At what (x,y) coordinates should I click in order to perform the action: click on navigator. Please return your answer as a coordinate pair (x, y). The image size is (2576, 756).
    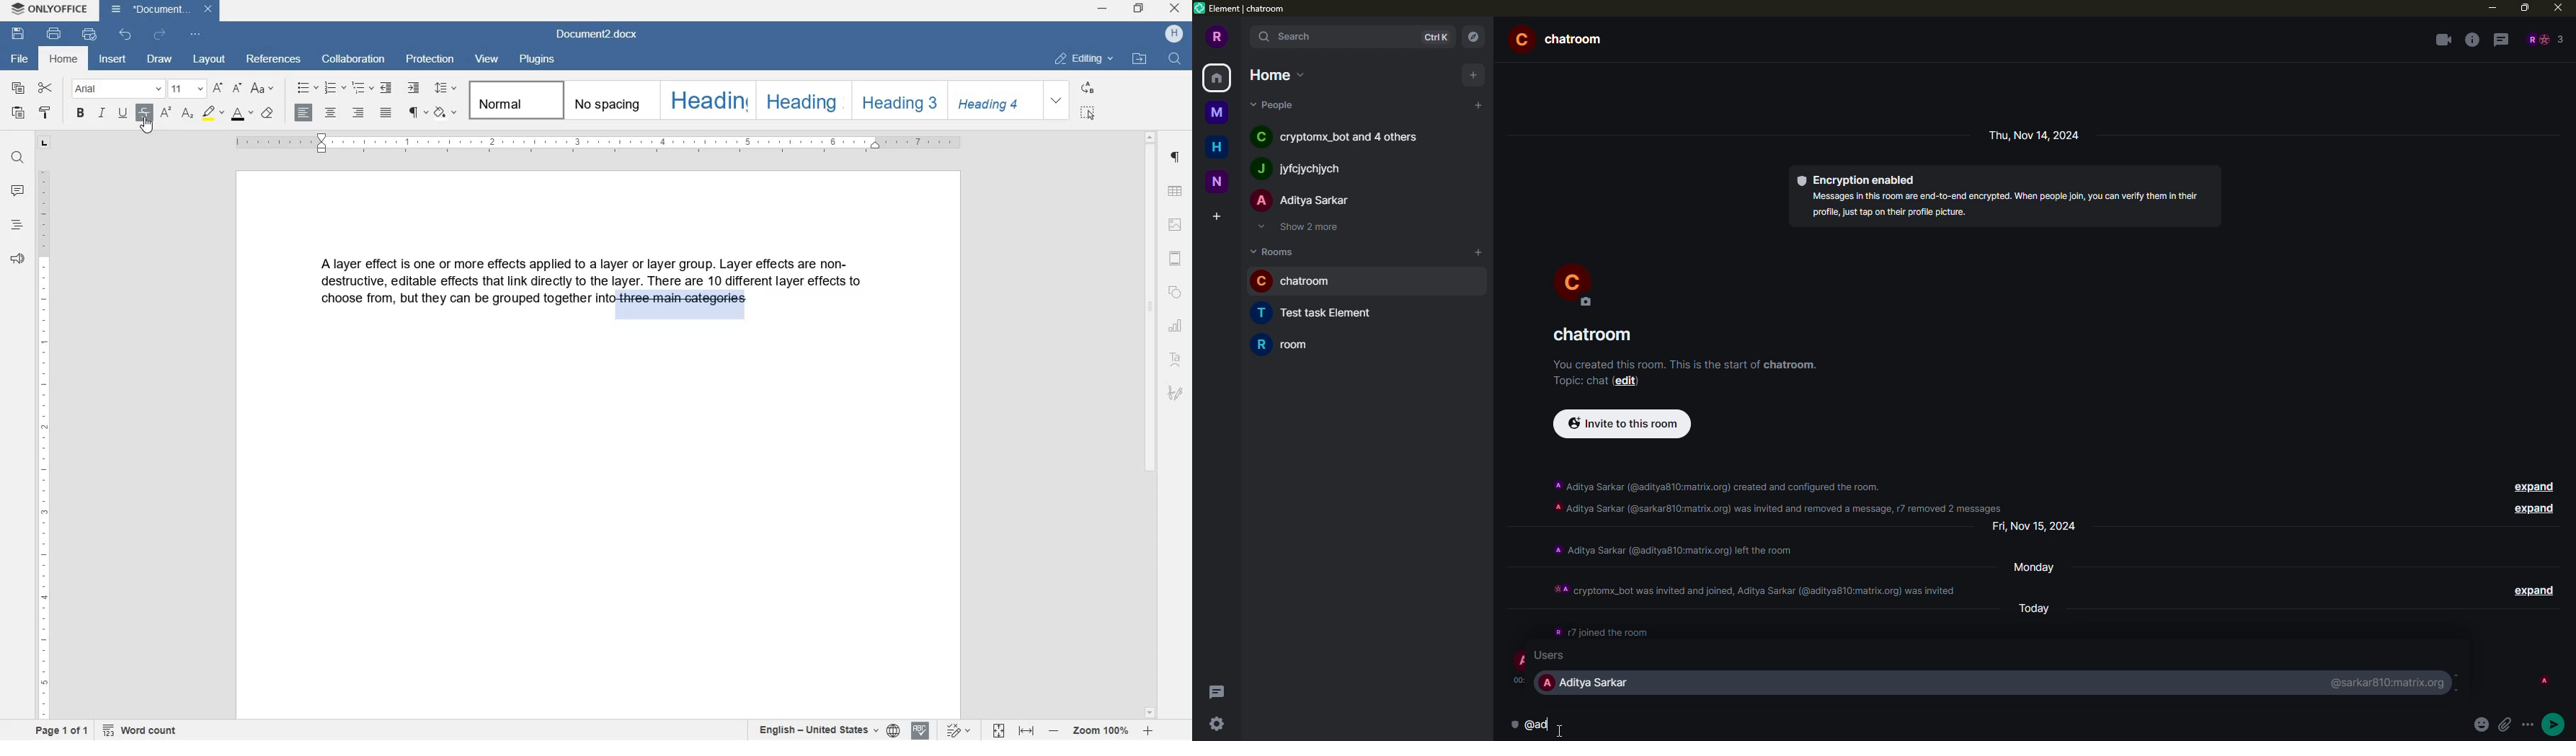
    Looking at the image, I should click on (1473, 36).